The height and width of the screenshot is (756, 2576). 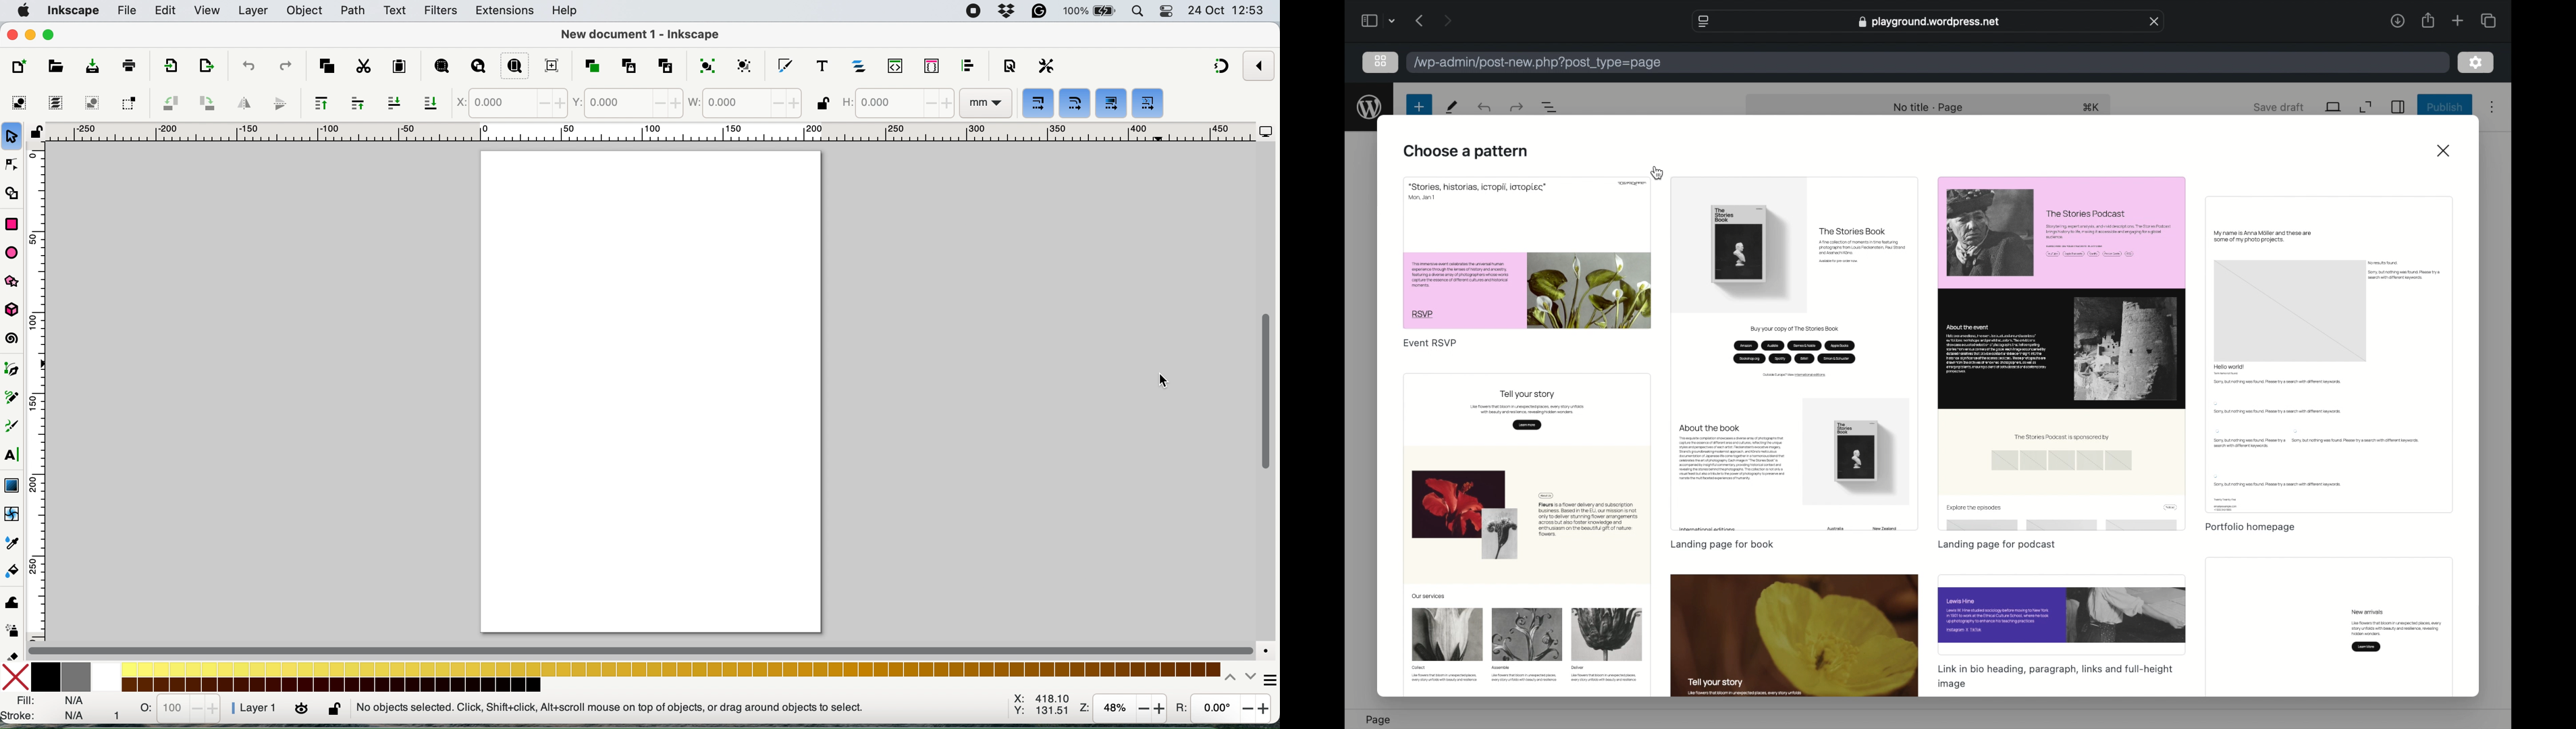 What do you see at coordinates (1046, 65) in the screenshot?
I see `preferences` at bounding box center [1046, 65].